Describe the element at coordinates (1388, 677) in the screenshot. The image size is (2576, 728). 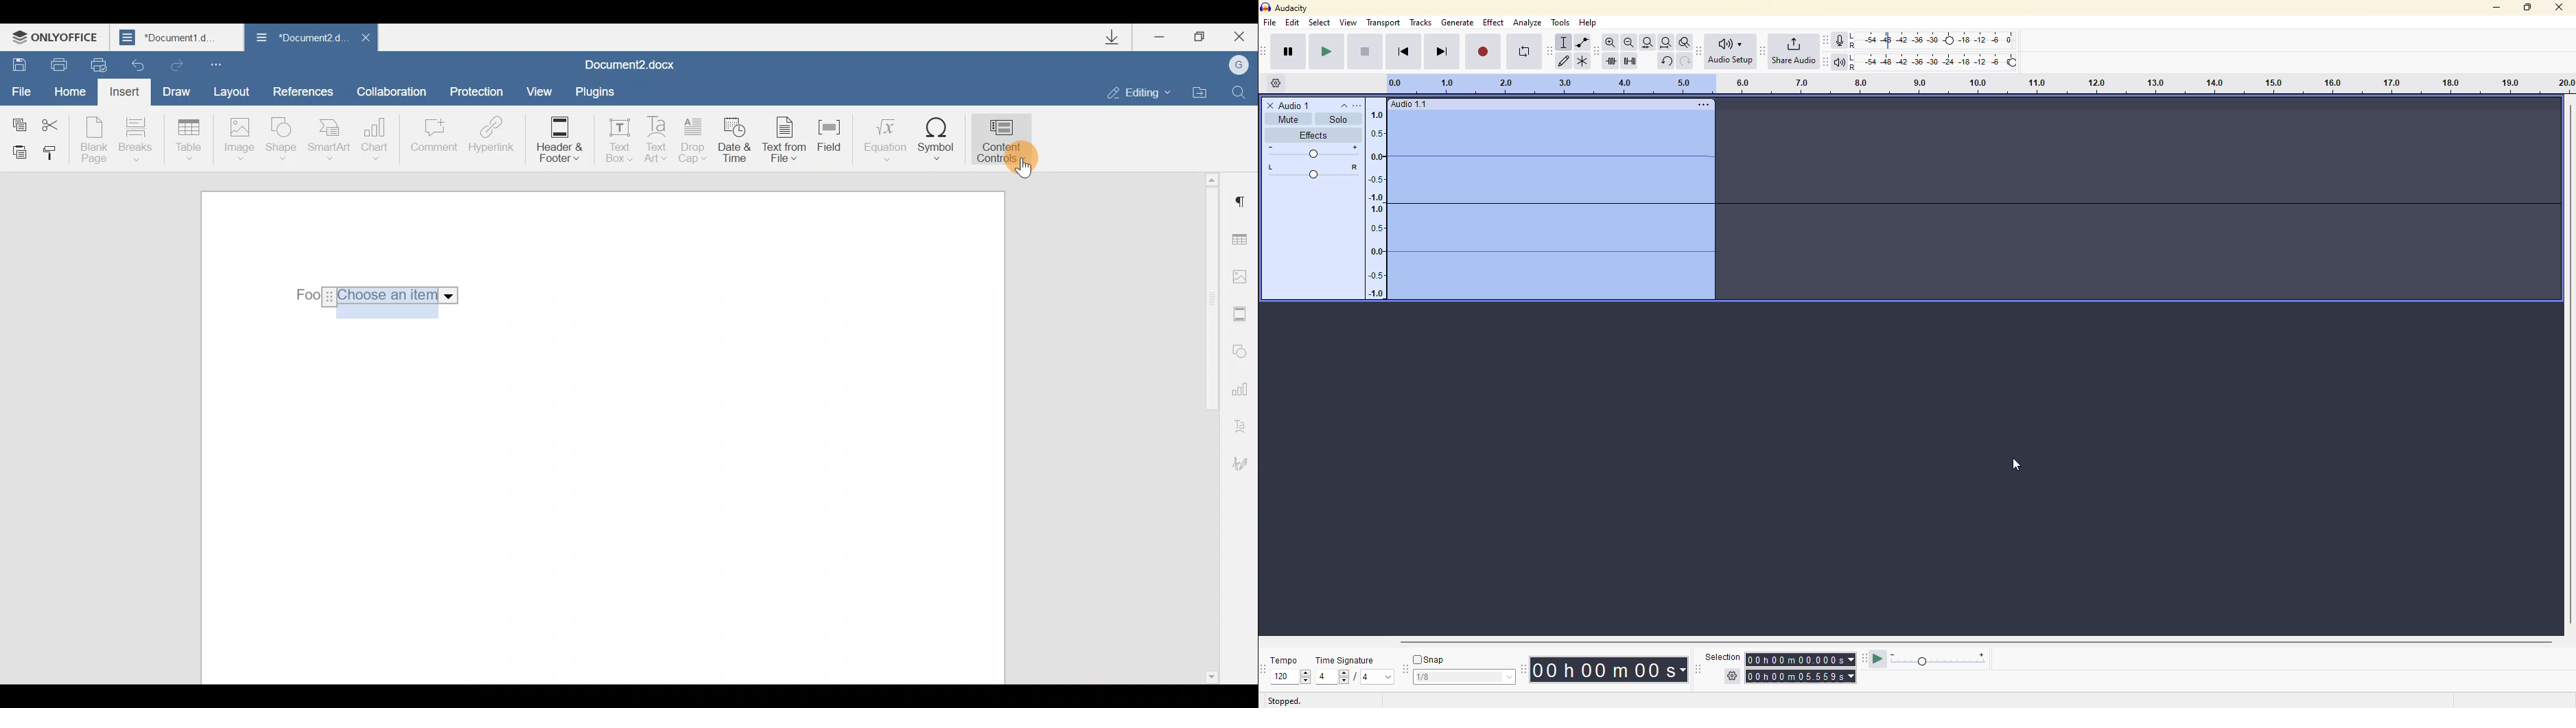
I see `drop down` at that location.